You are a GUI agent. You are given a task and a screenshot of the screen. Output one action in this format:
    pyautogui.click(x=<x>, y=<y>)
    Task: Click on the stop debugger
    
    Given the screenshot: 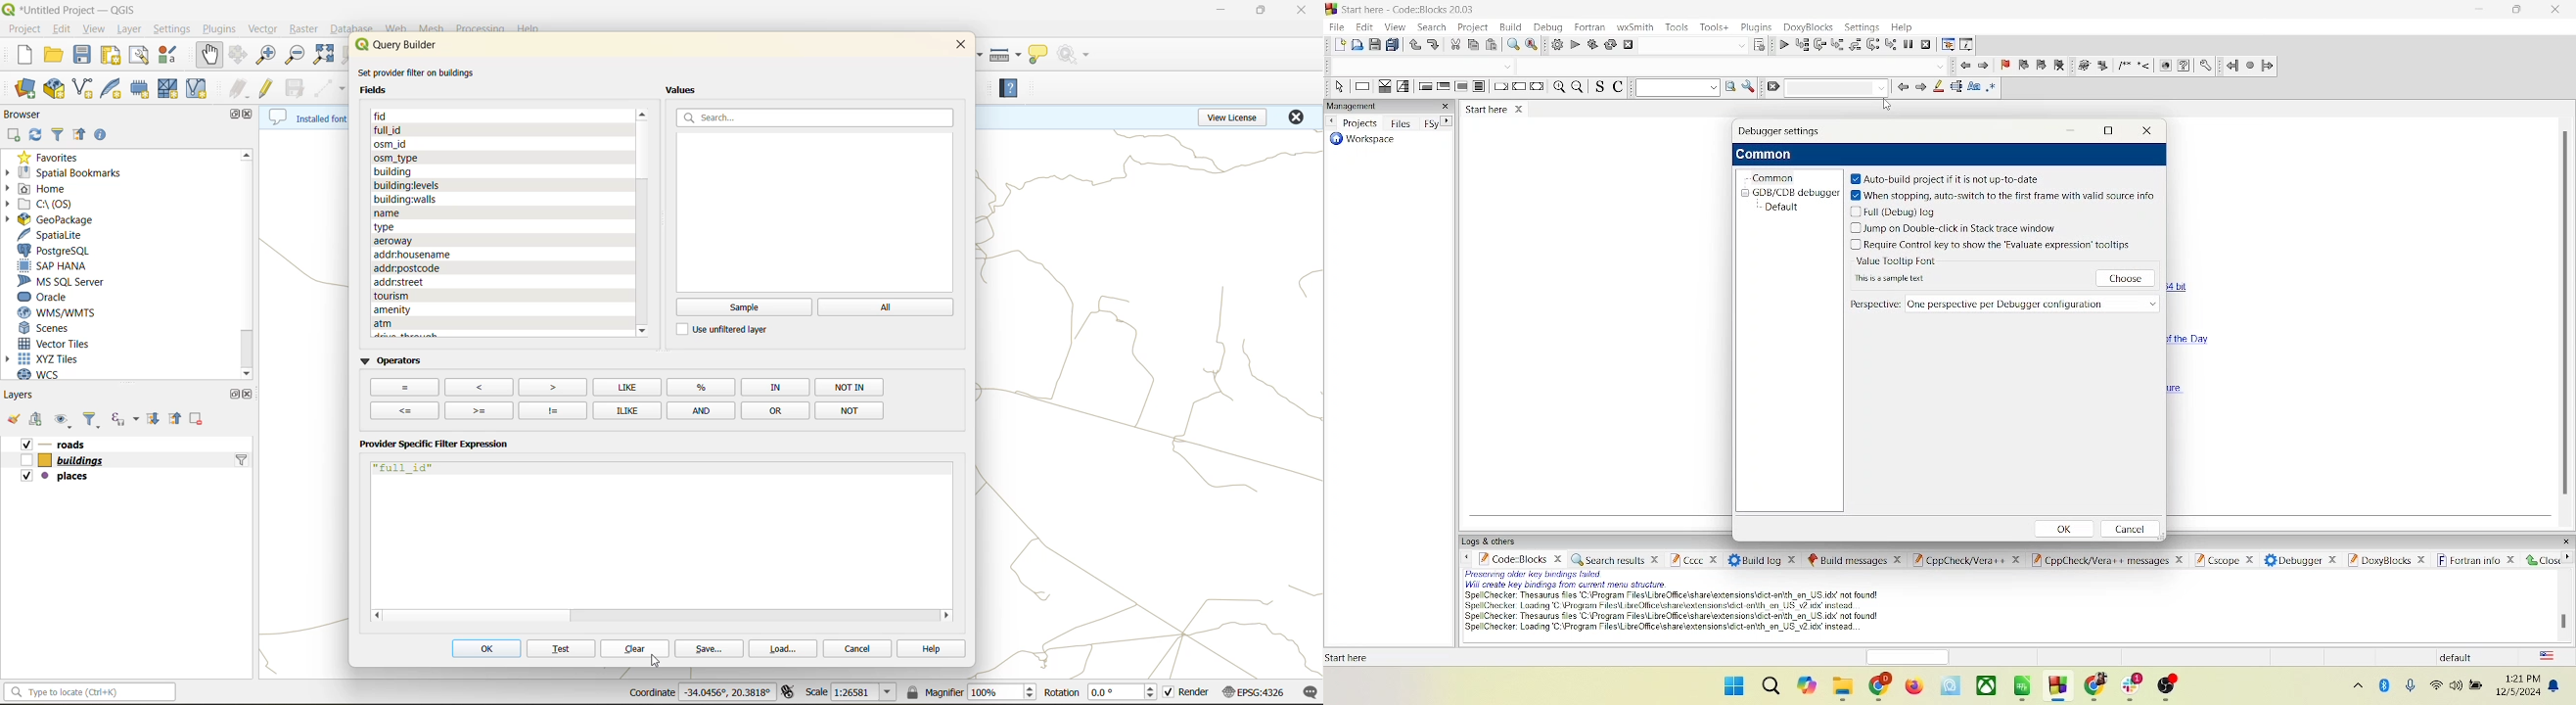 What is the action you would take?
    pyautogui.click(x=1926, y=44)
    